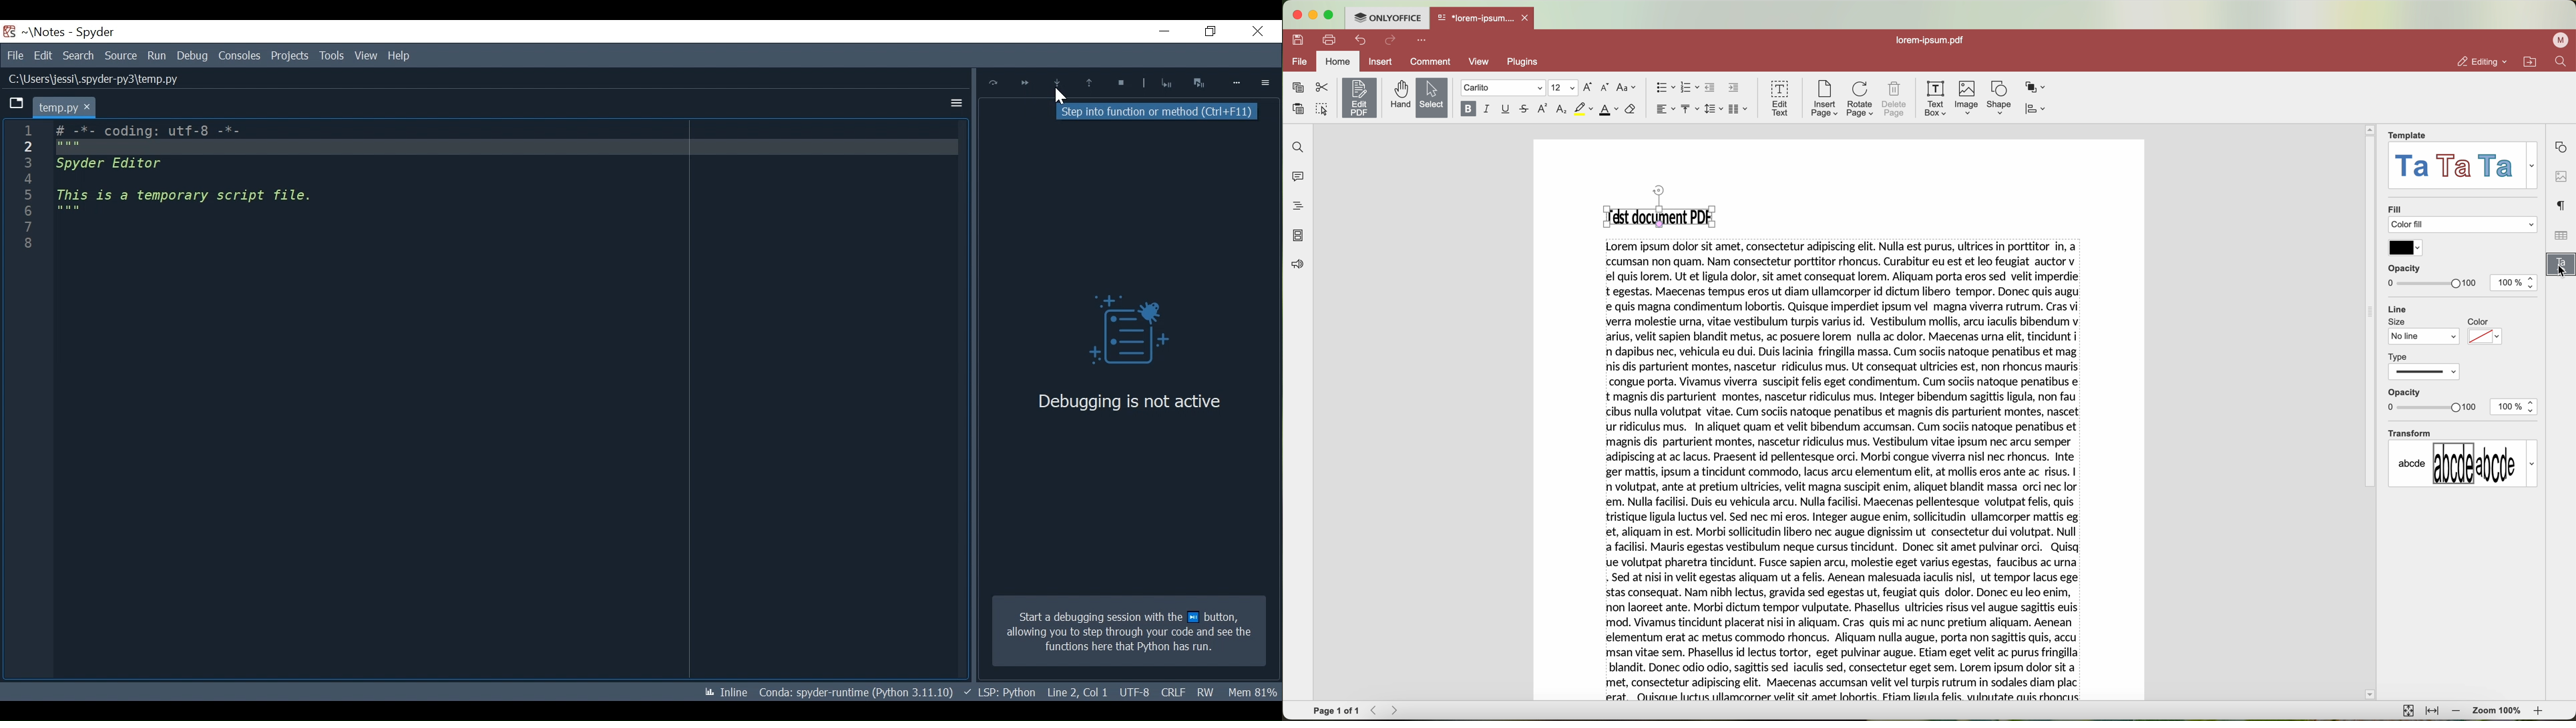 Image resolution: width=2576 pixels, height=728 pixels. Describe the element at coordinates (1663, 206) in the screenshot. I see `Test document PDF` at that location.